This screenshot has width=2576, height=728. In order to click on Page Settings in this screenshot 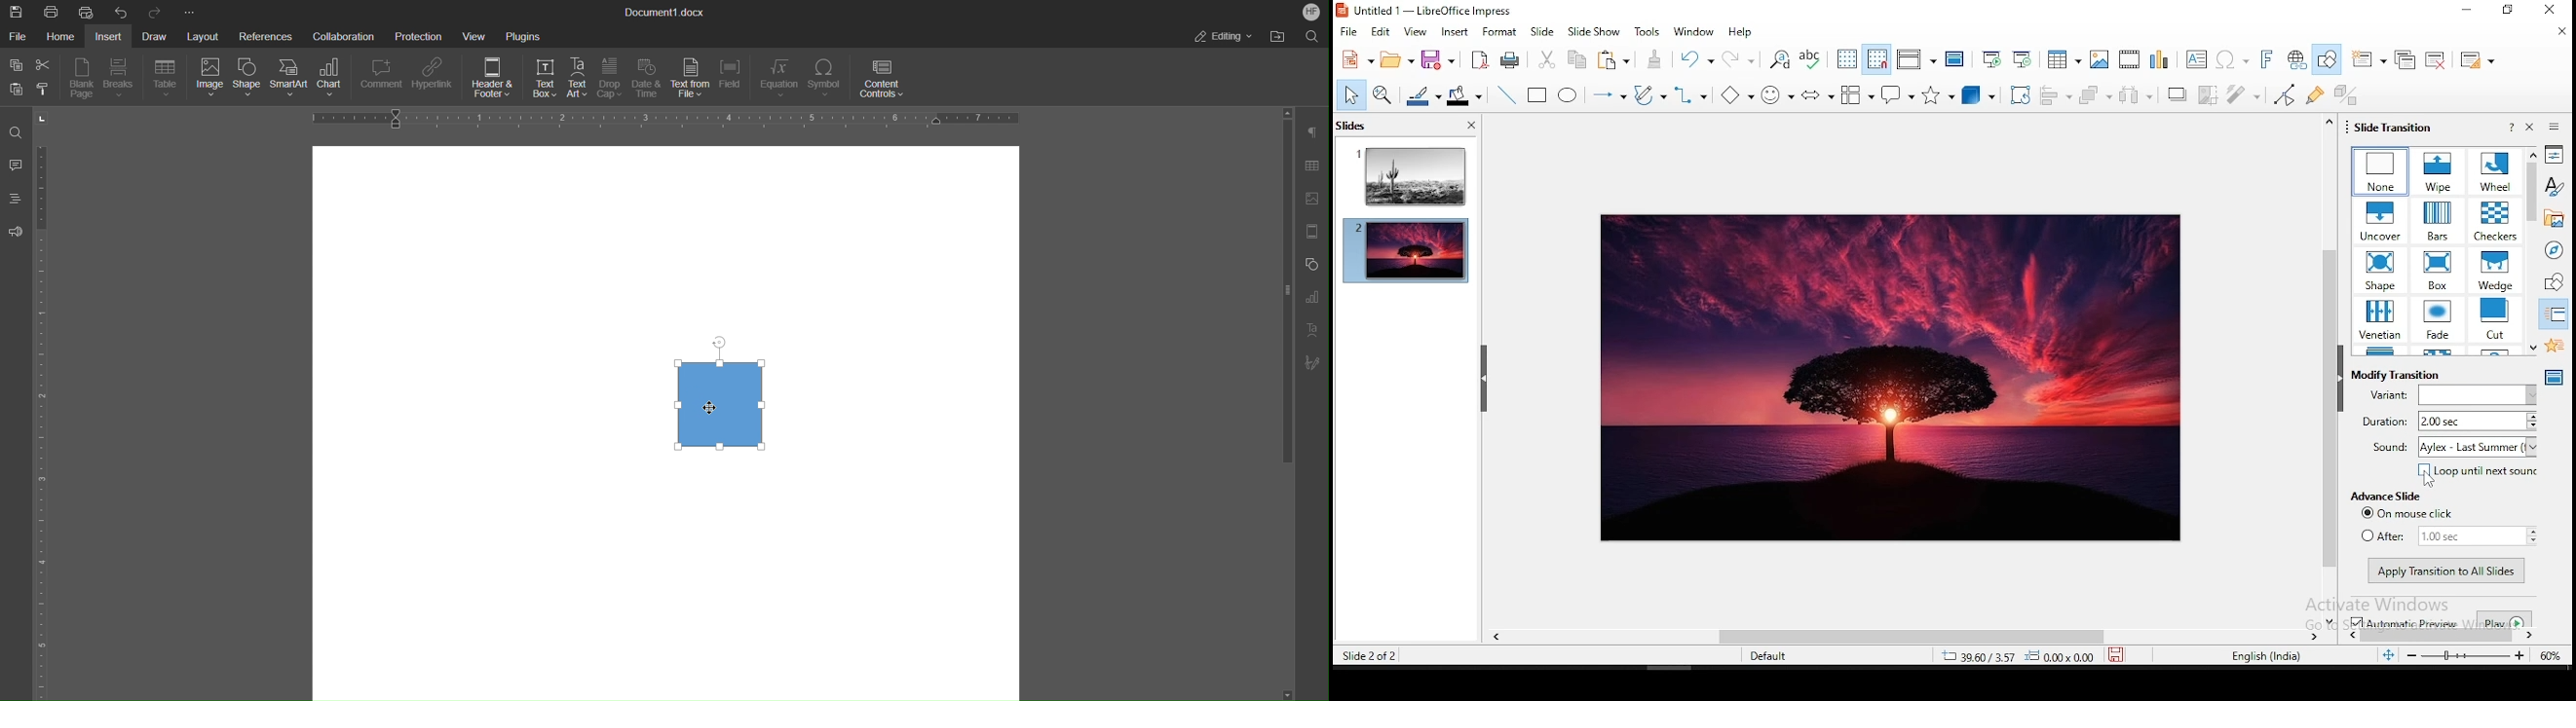, I will do `click(1316, 231)`.